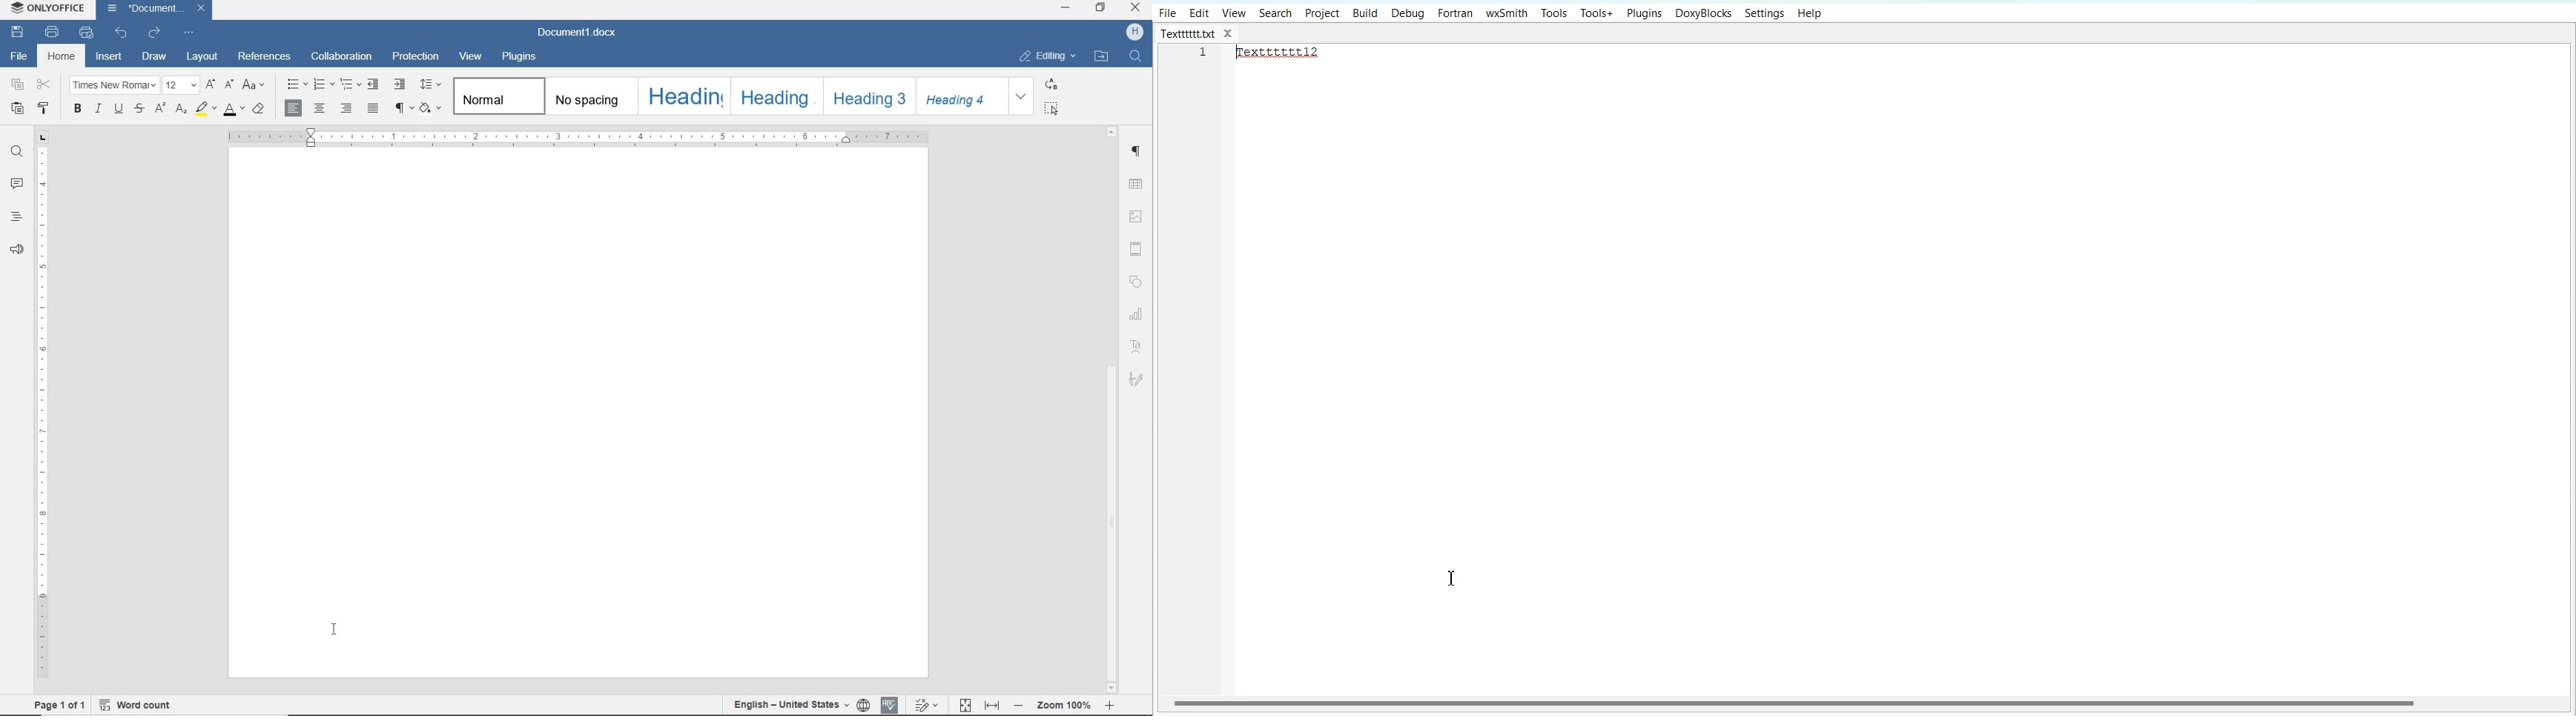  Describe the element at coordinates (1138, 380) in the screenshot. I see `signature` at that location.